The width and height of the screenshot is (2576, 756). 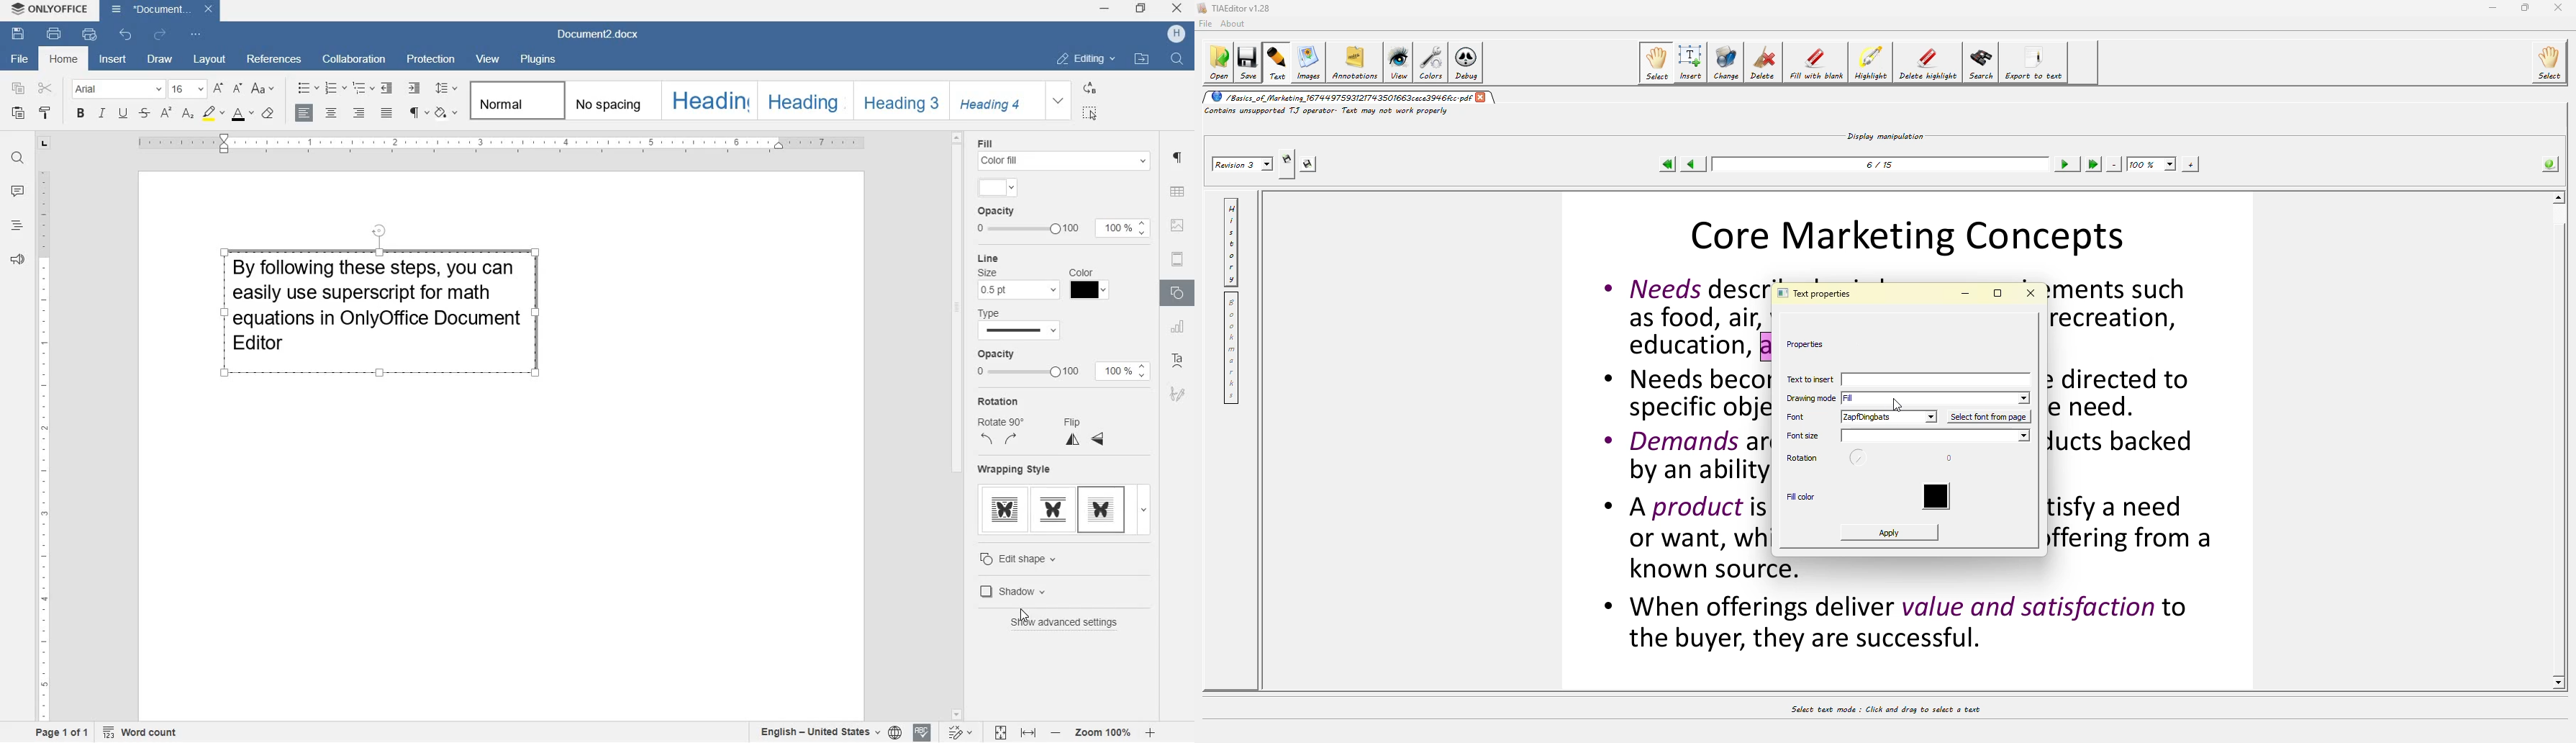 What do you see at coordinates (18, 114) in the screenshot?
I see `paste` at bounding box center [18, 114].